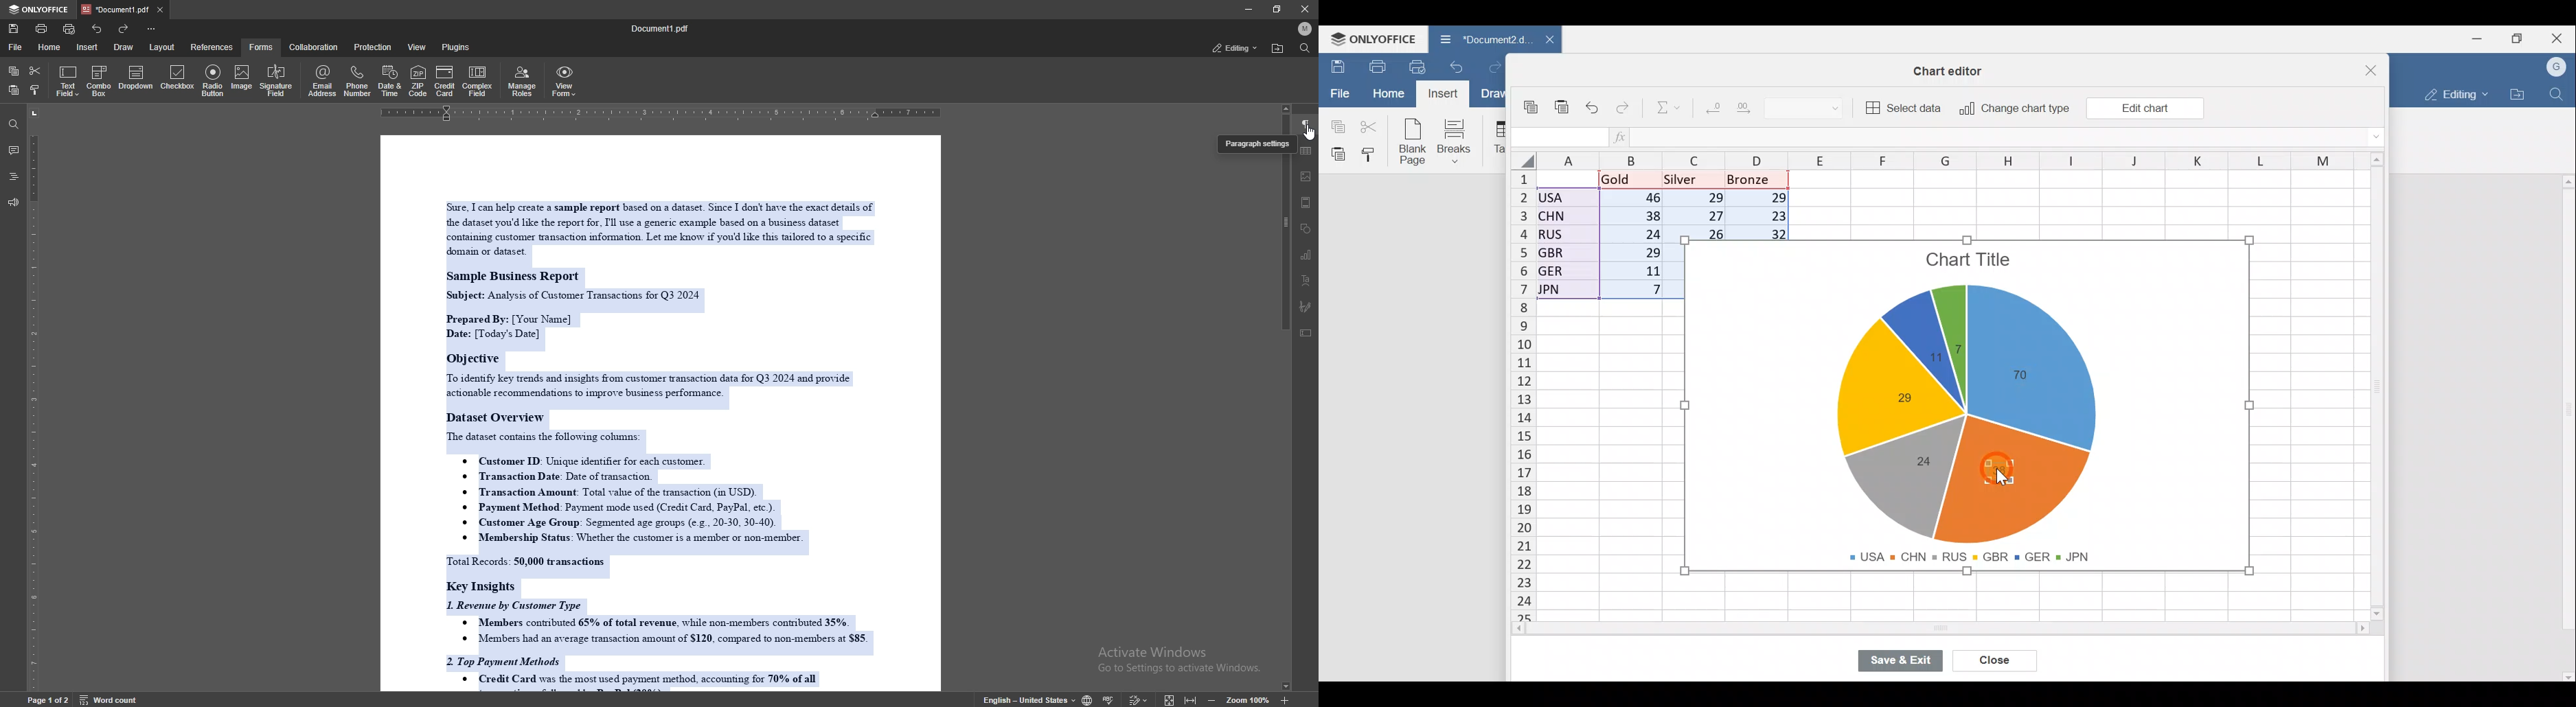 The image size is (2576, 728). Describe the element at coordinates (1547, 41) in the screenshot. I see `Close document` at that location.